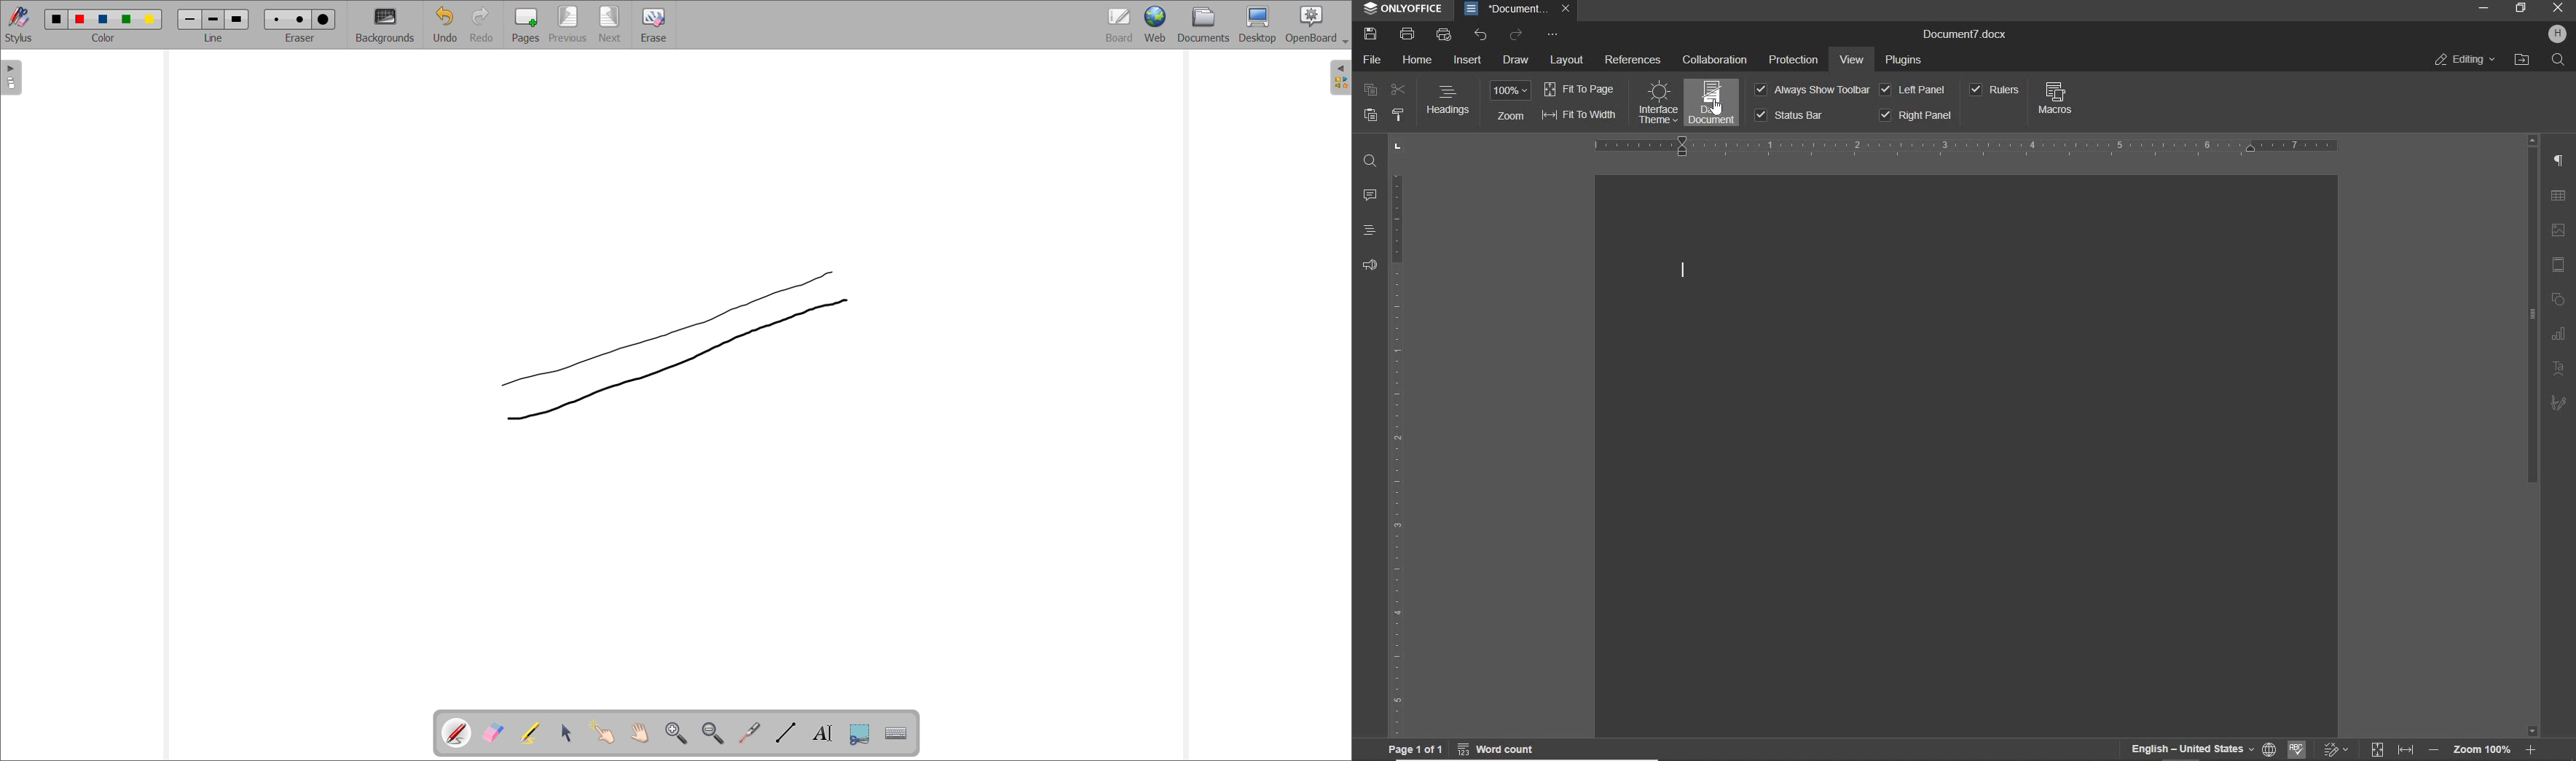  Describe the element at coordinates (1914, 89) in the screenshot. I see `LEFT PANEL` at that location.